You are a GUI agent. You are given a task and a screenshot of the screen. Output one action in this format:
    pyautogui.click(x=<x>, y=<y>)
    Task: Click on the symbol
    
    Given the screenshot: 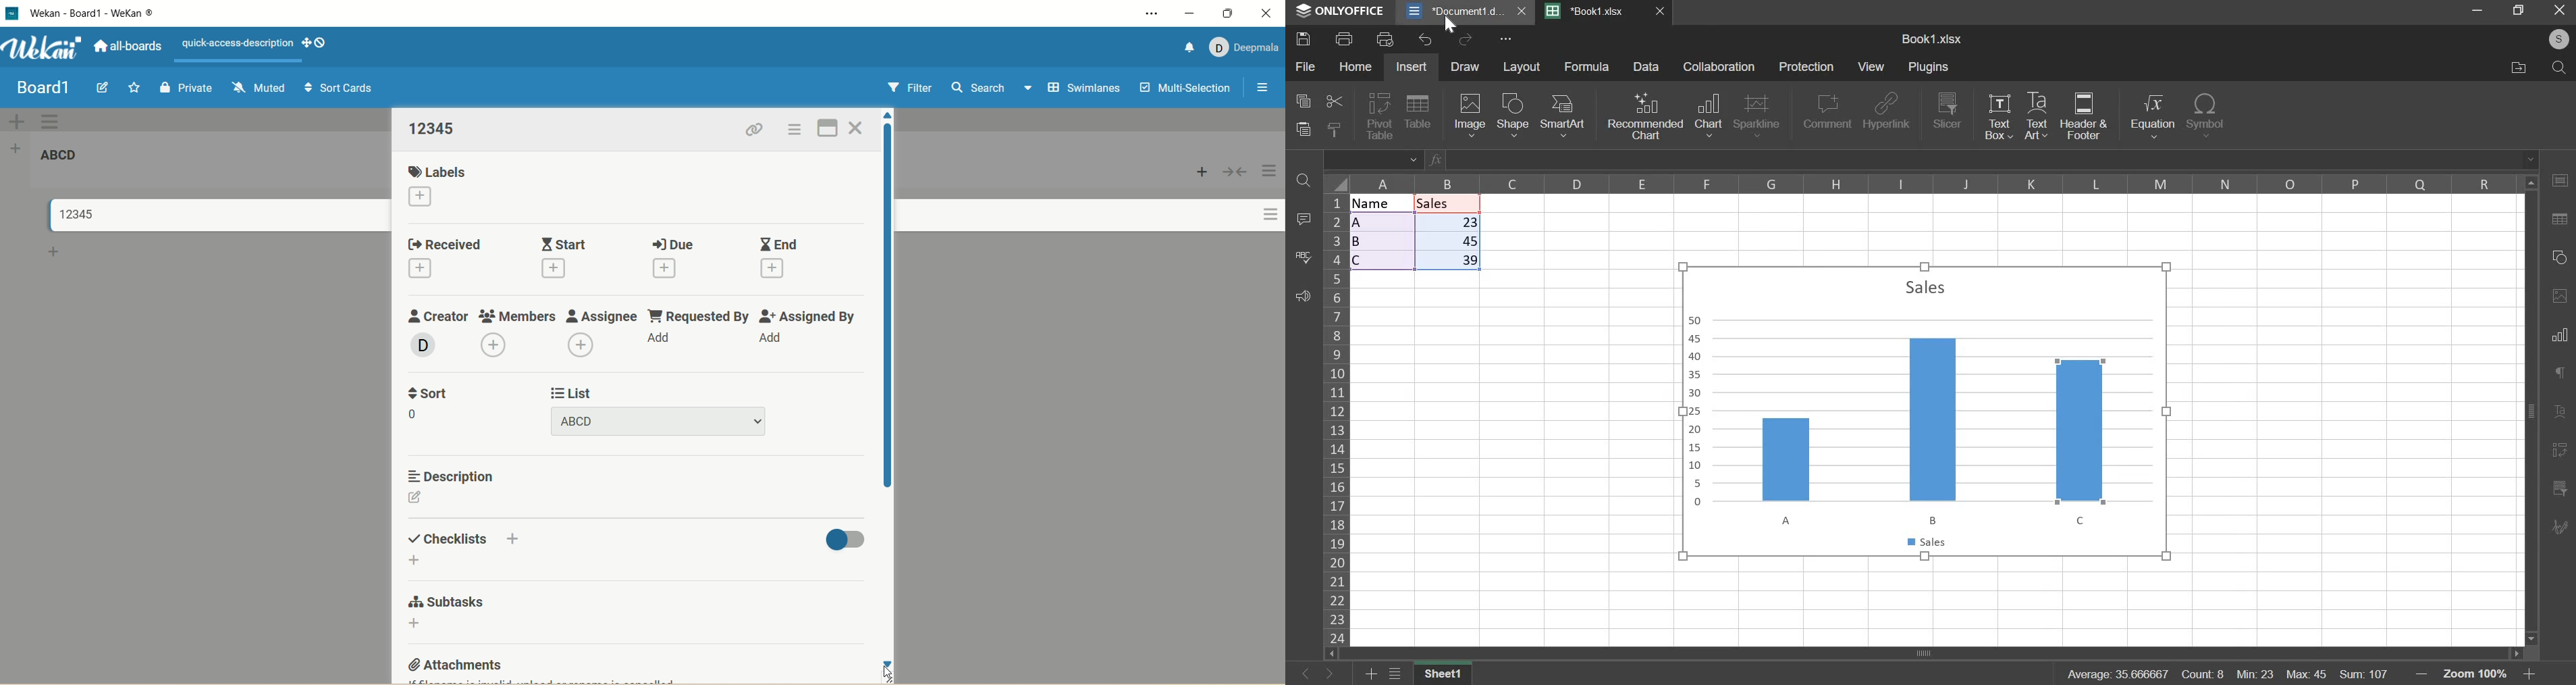 What is the action you would take?
    pyautogui.click(x=2205, y=116)
    